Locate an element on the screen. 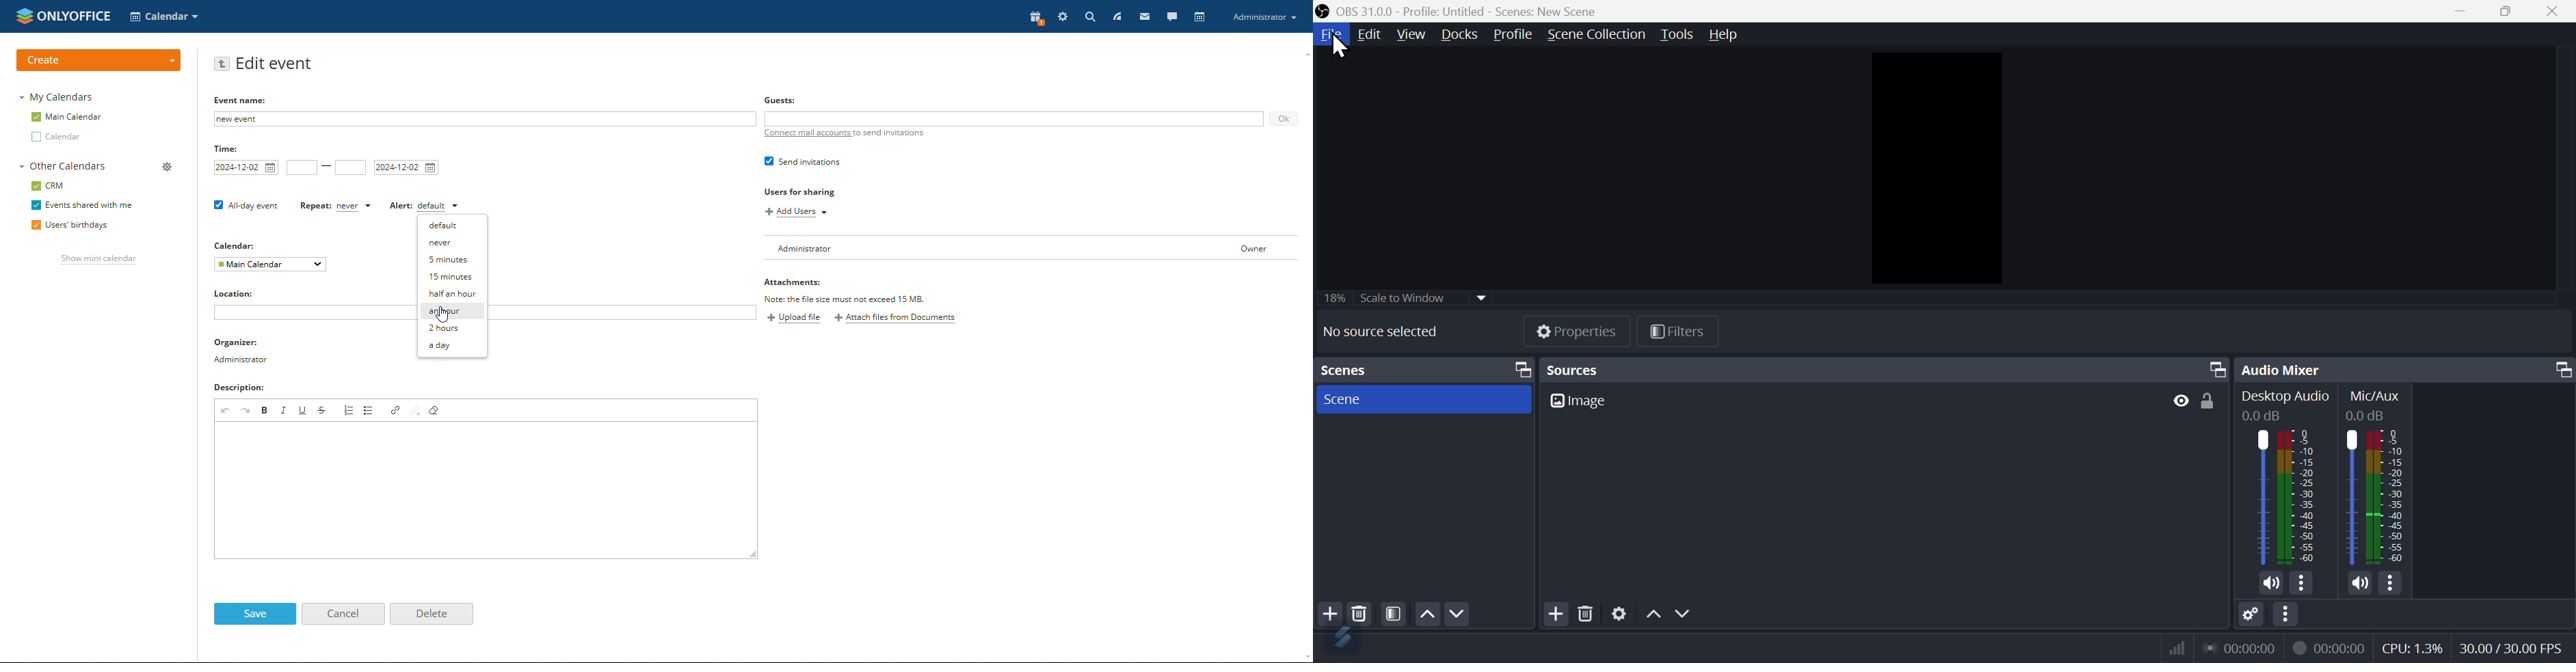  insert/remove bulleted list is located at coordinates (369, 409).